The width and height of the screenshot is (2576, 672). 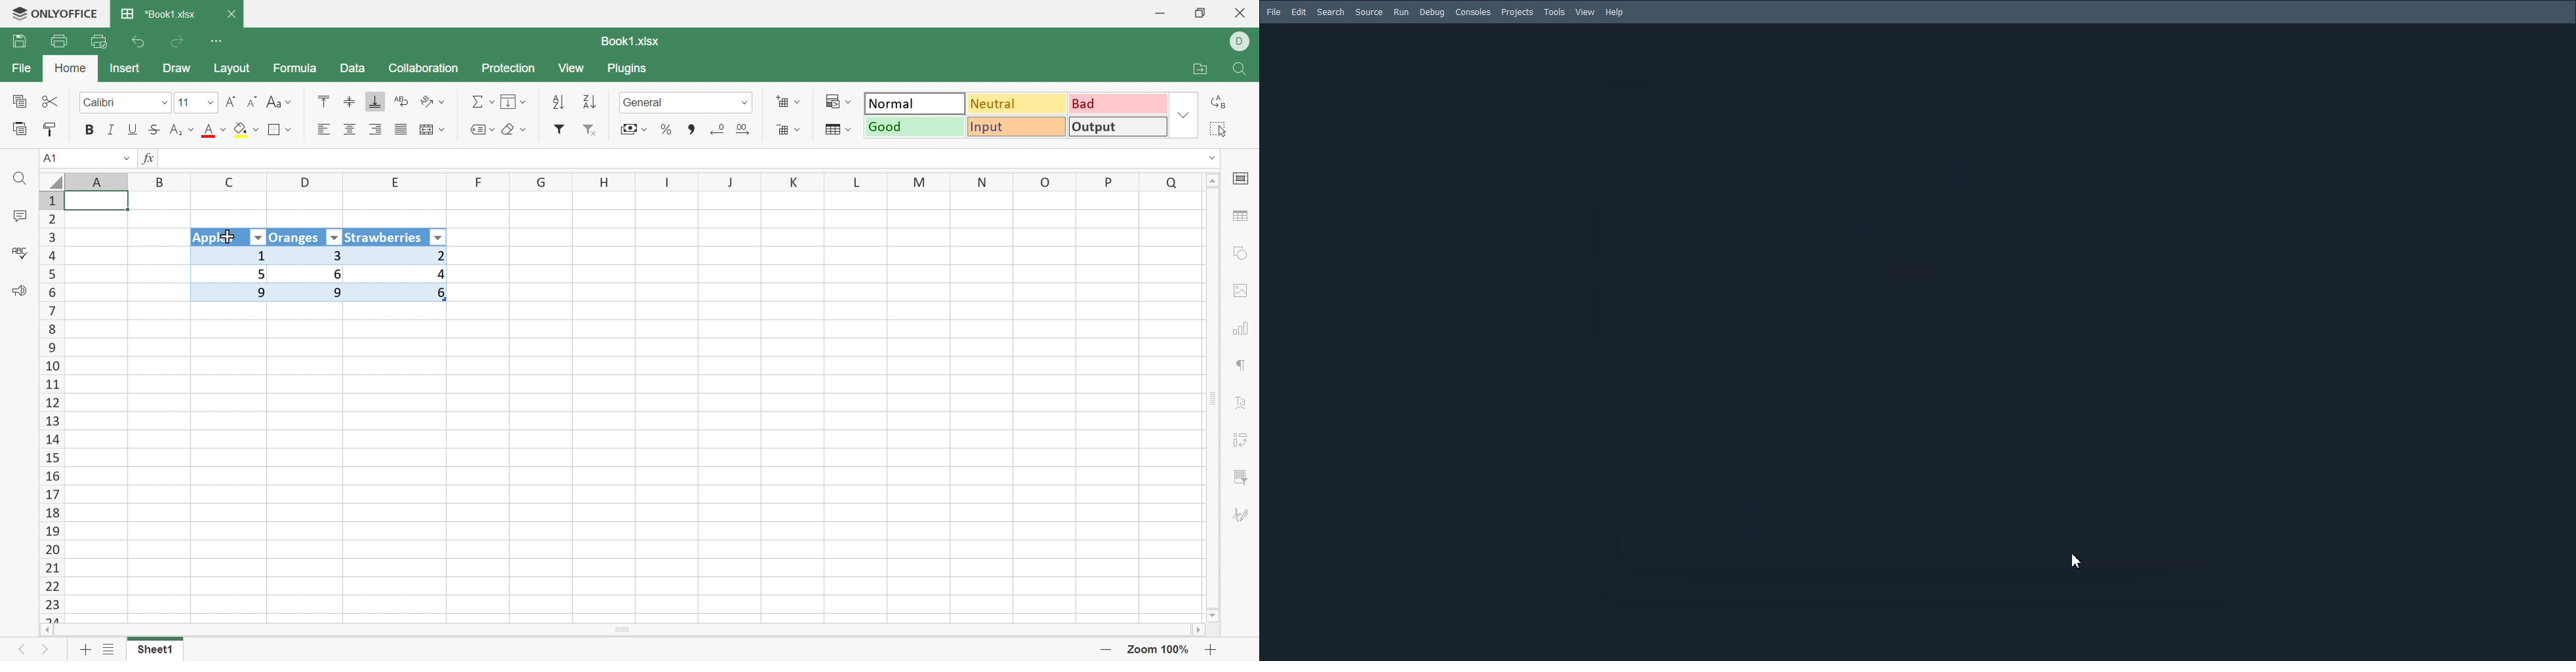 I want to click on Replace, so click(x=1222, y=102).